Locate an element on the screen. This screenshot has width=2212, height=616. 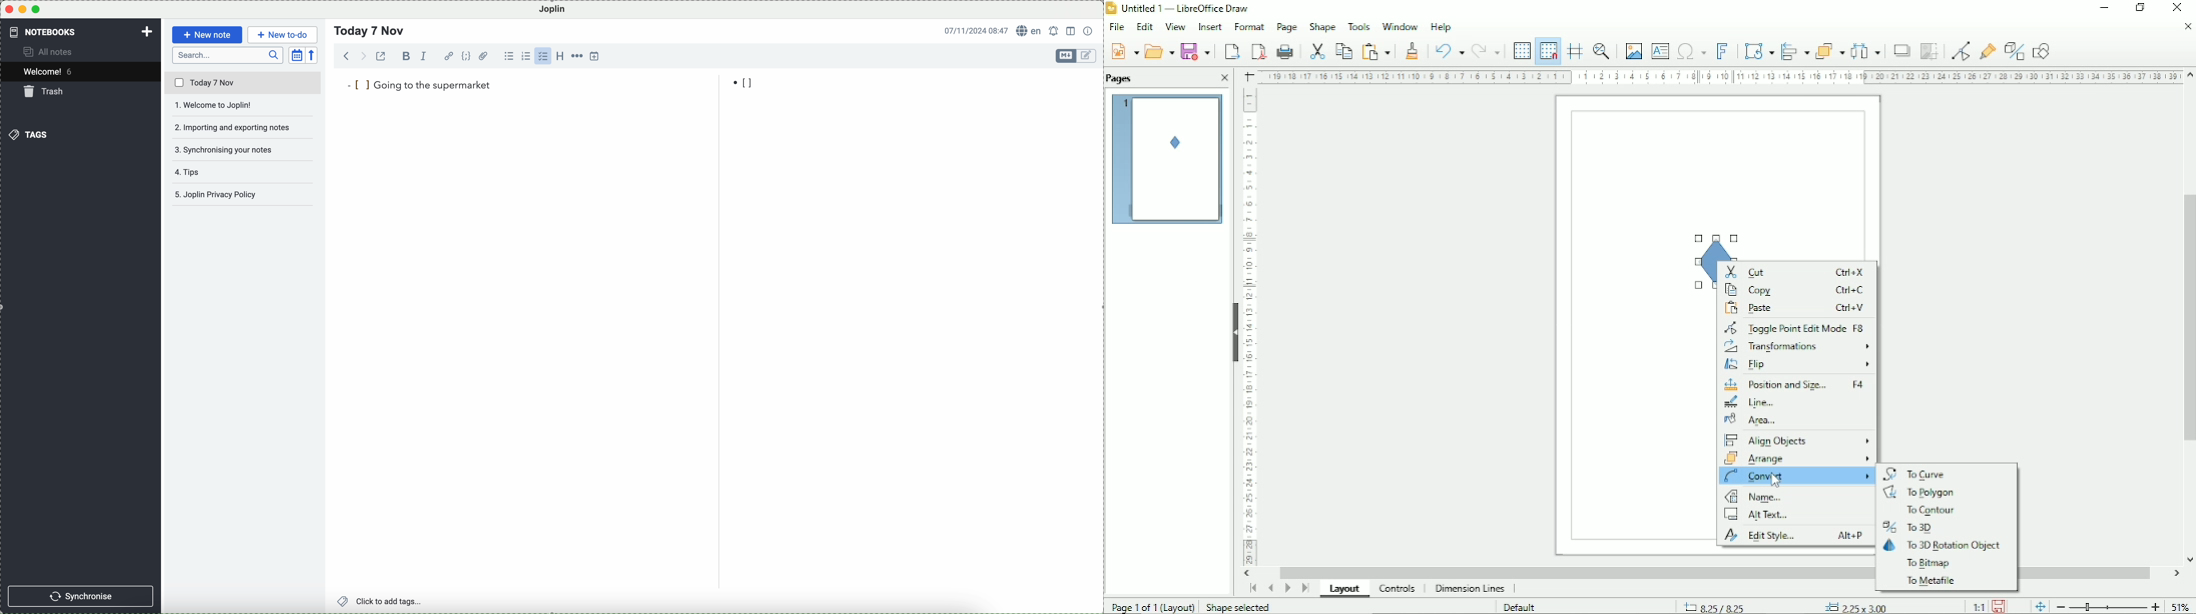
reverse sort order is located at coordinates (312, 55).